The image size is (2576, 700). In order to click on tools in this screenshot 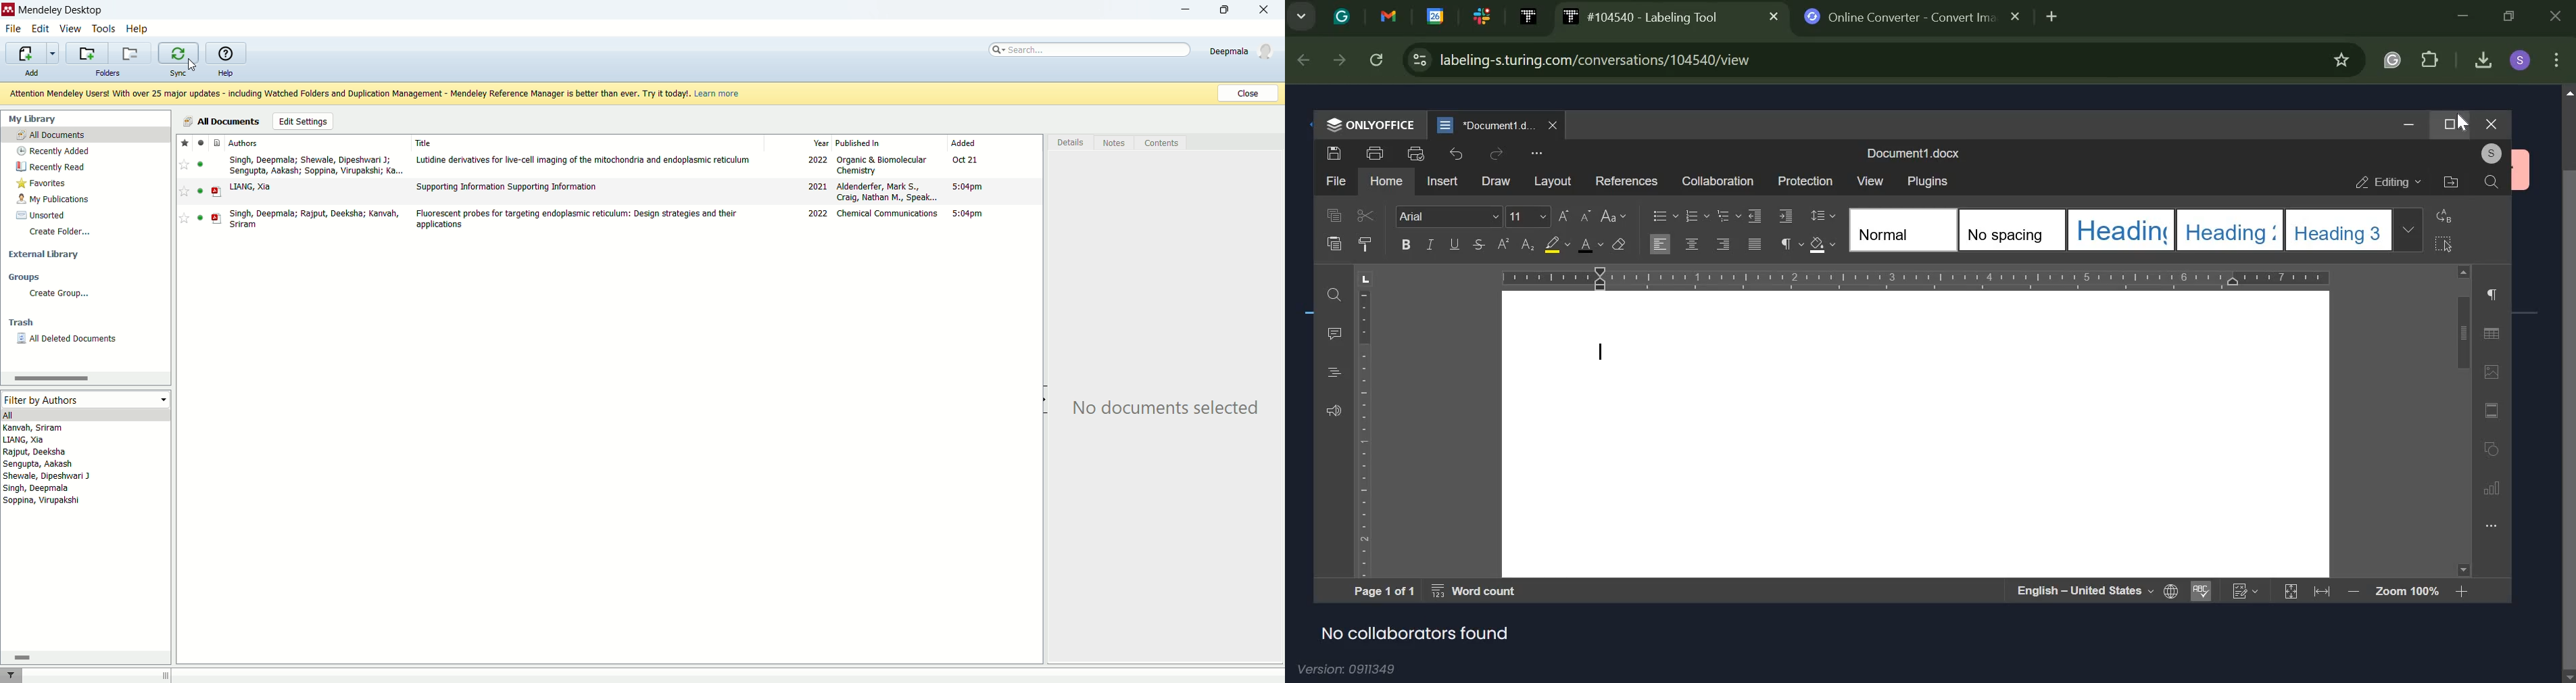, I will do `click(104, 28)`.